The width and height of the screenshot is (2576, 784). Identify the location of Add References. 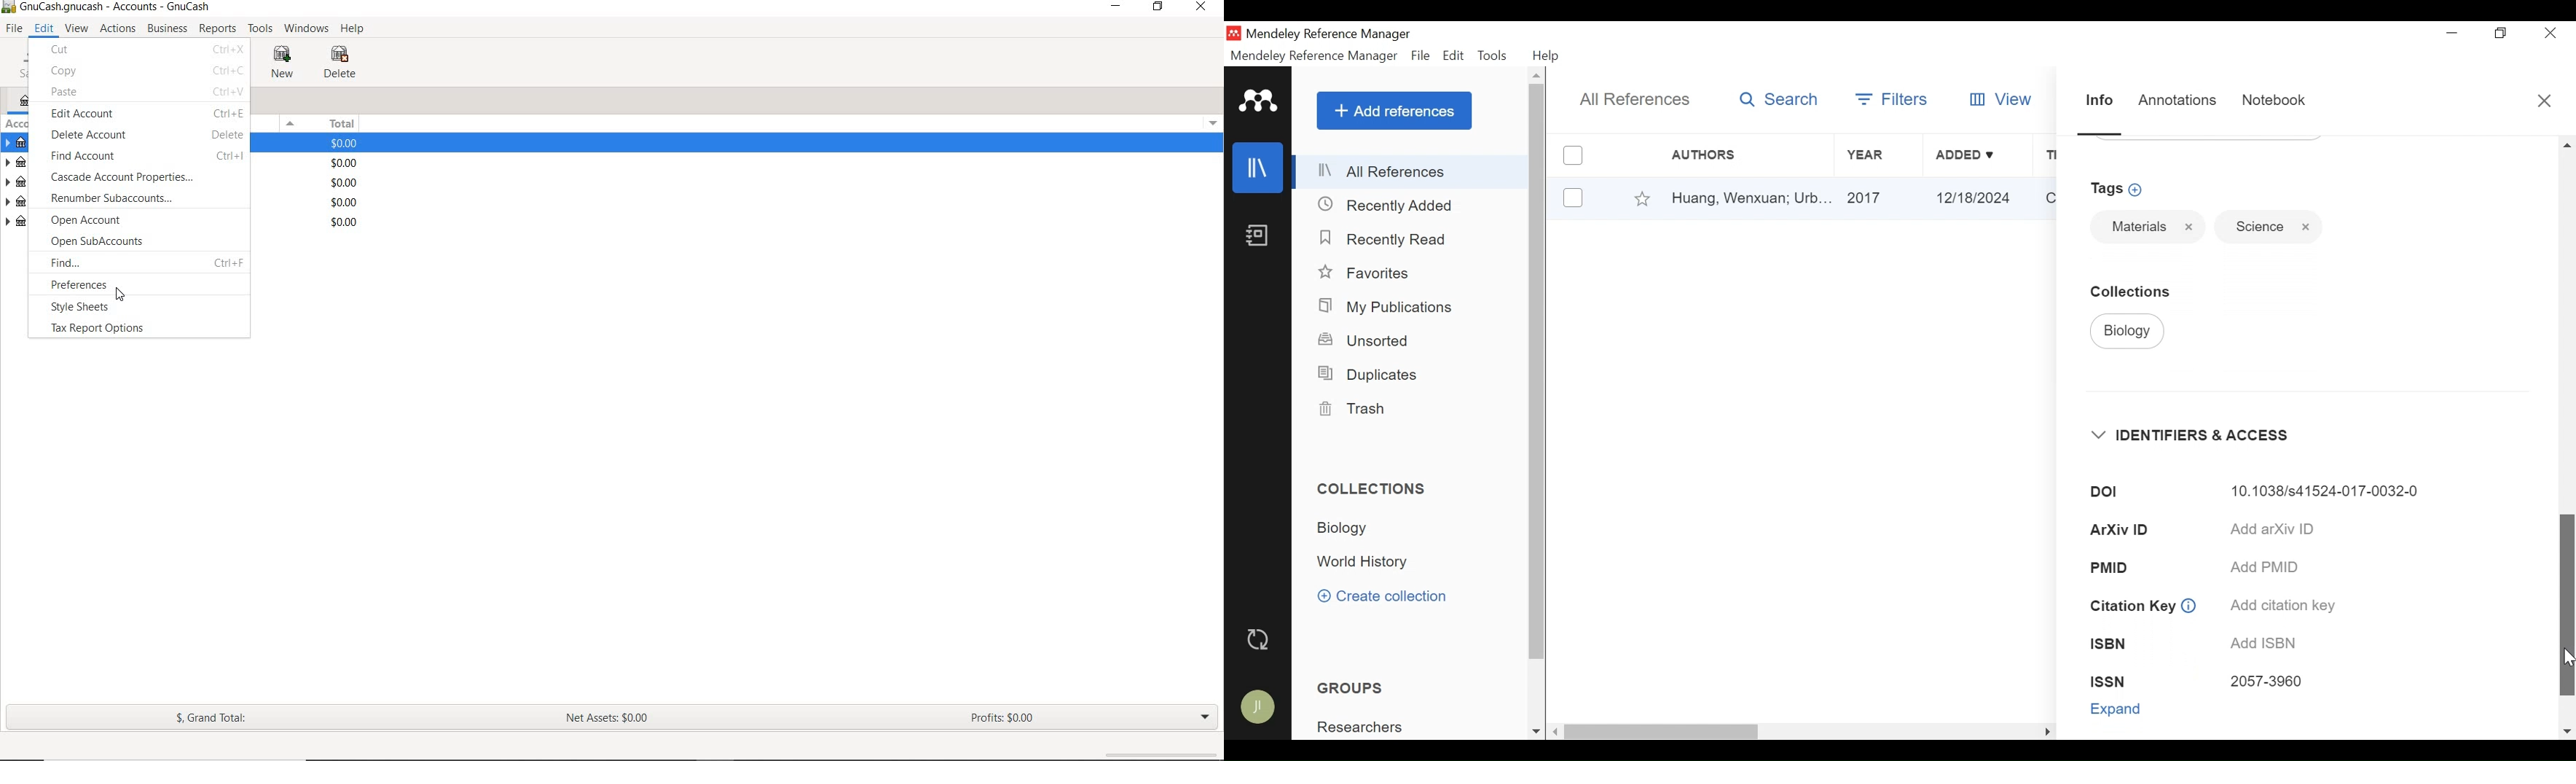
(1394, 111).